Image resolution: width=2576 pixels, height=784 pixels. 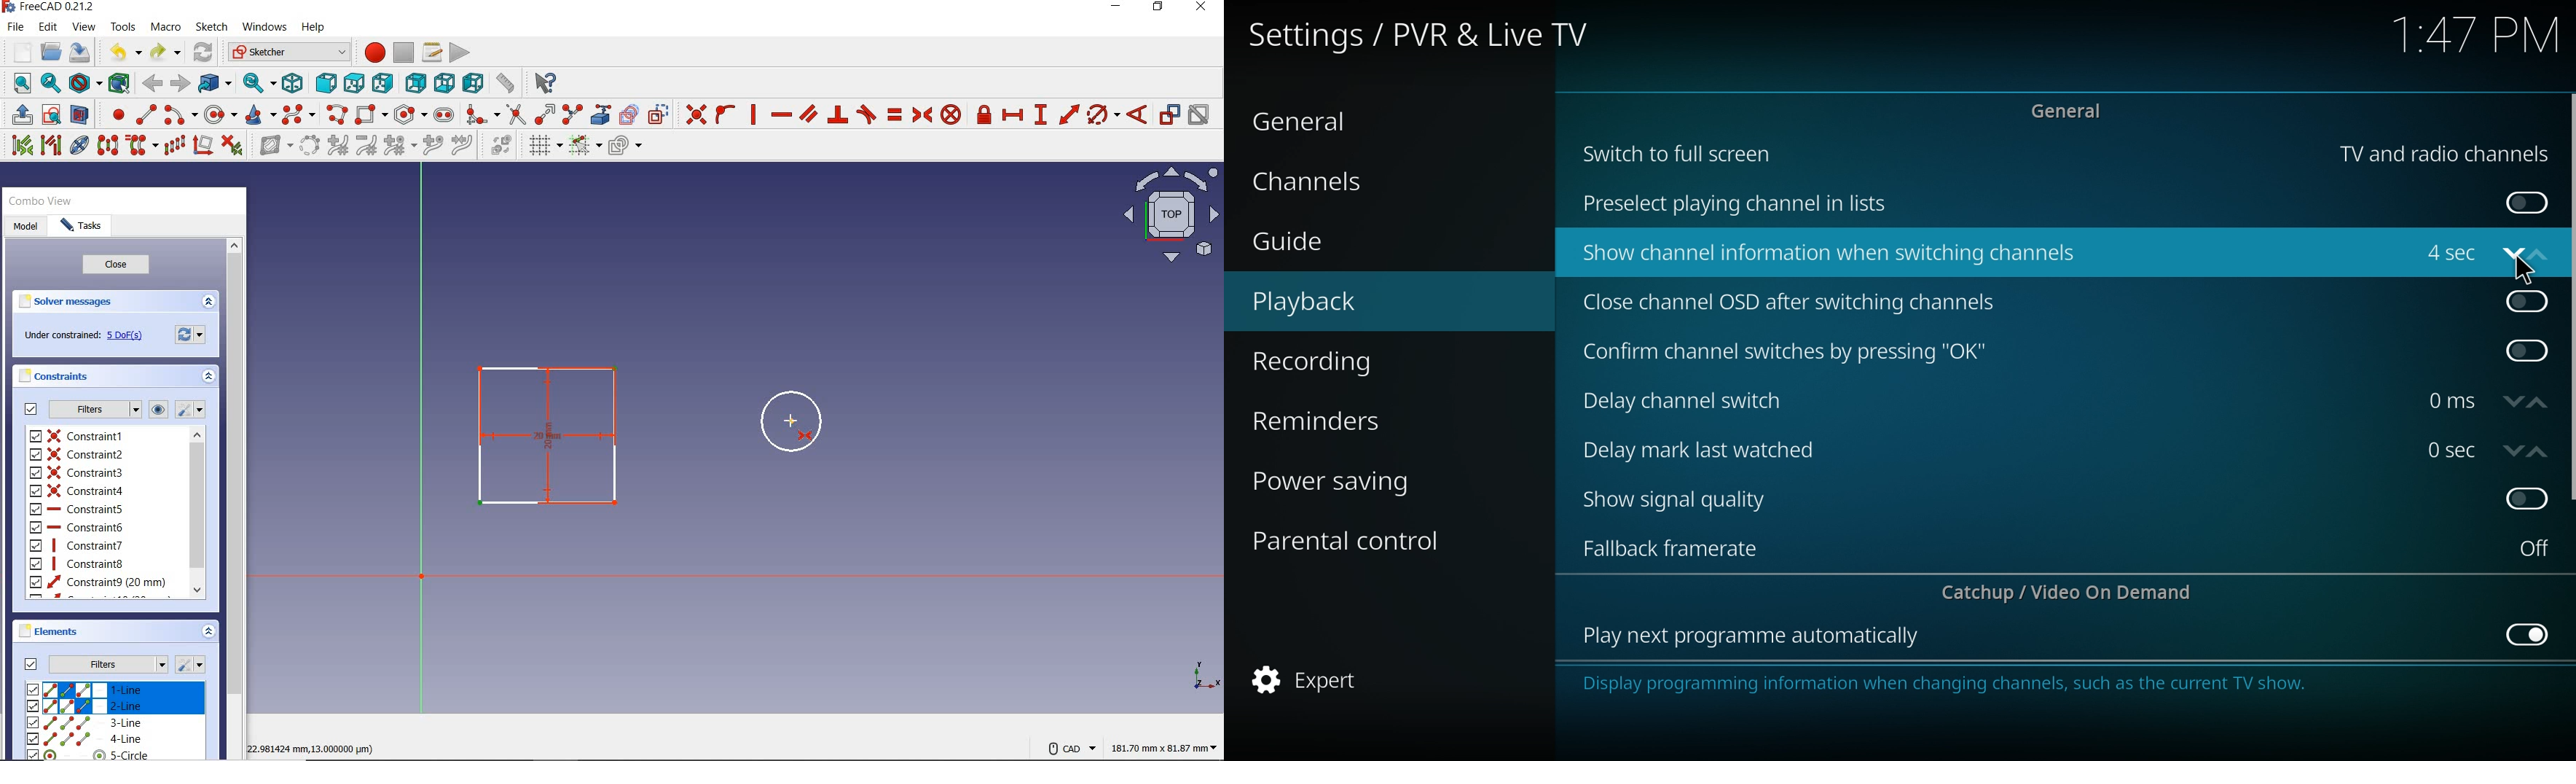 What do you see at coordinates (165, 52) in the screenshot?
I see `redo` at bounding box center [165, 52].